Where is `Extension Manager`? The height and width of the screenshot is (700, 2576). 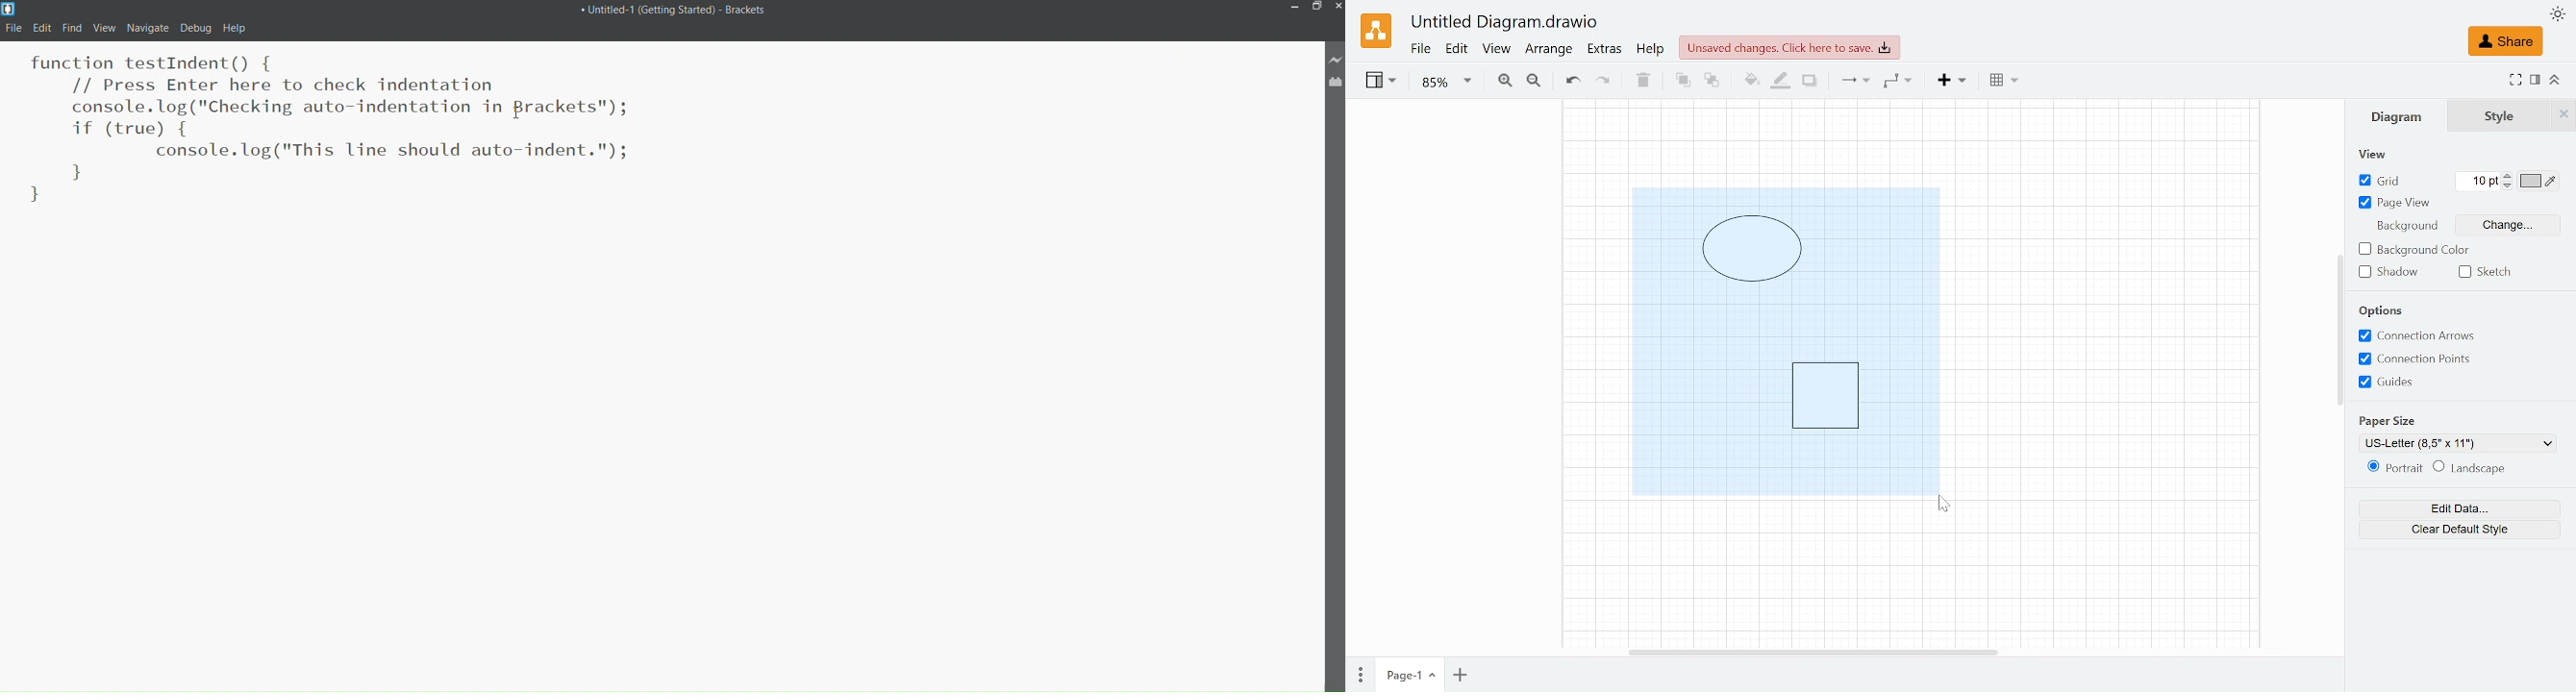
Extension Manager is located at coordinates (1336, 81).